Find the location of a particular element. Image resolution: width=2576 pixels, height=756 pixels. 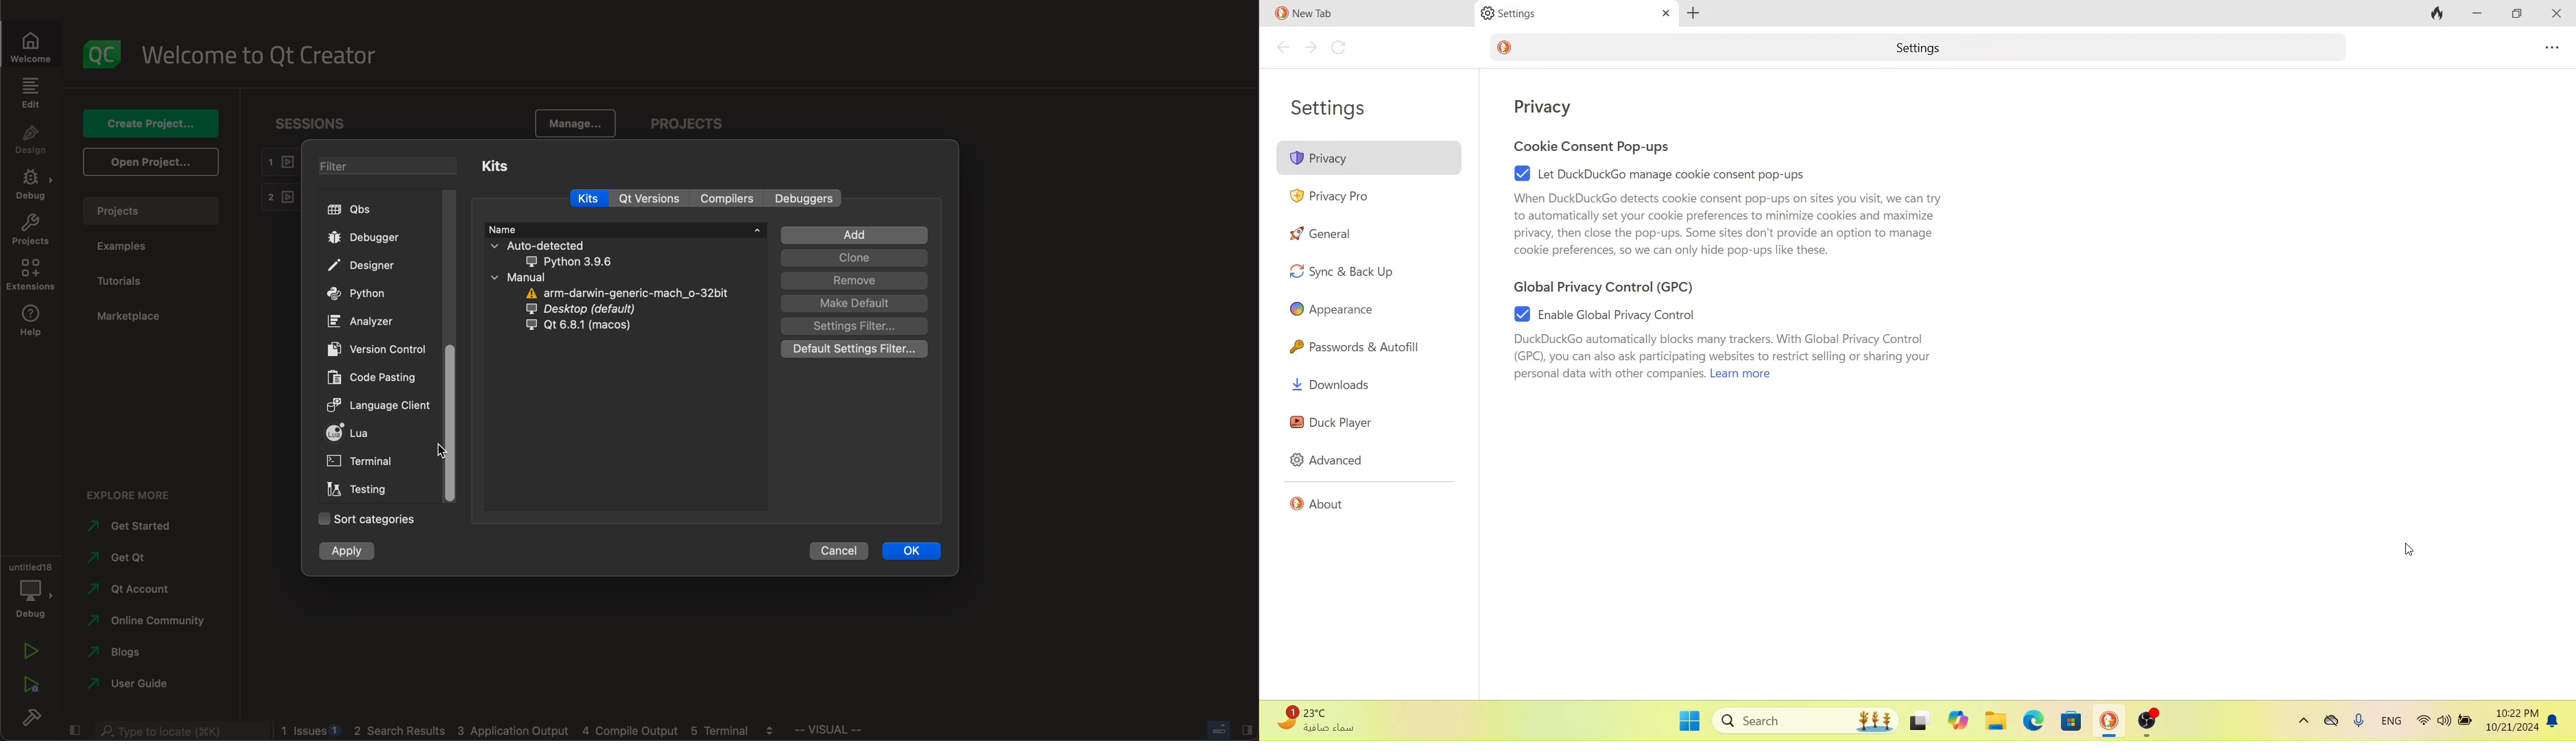

logs is located at coordinates (533, 733).